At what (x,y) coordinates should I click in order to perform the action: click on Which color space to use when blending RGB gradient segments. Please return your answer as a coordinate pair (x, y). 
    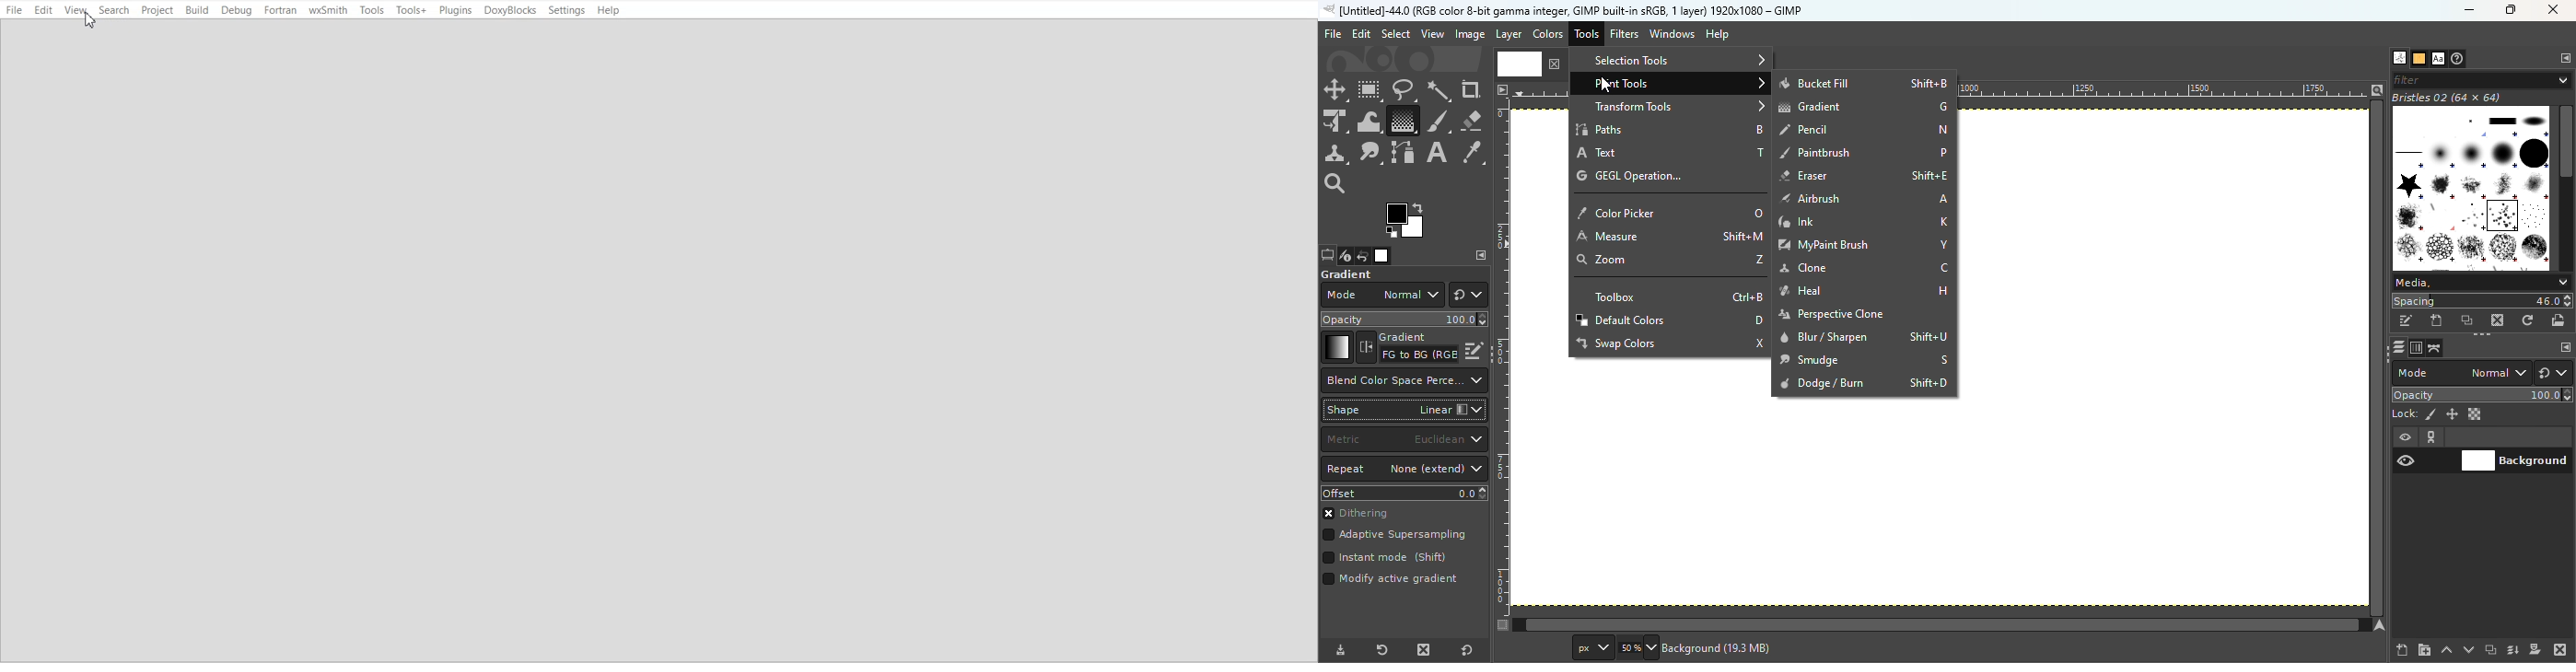
    Looking at the image, I should click on (1403, 380).